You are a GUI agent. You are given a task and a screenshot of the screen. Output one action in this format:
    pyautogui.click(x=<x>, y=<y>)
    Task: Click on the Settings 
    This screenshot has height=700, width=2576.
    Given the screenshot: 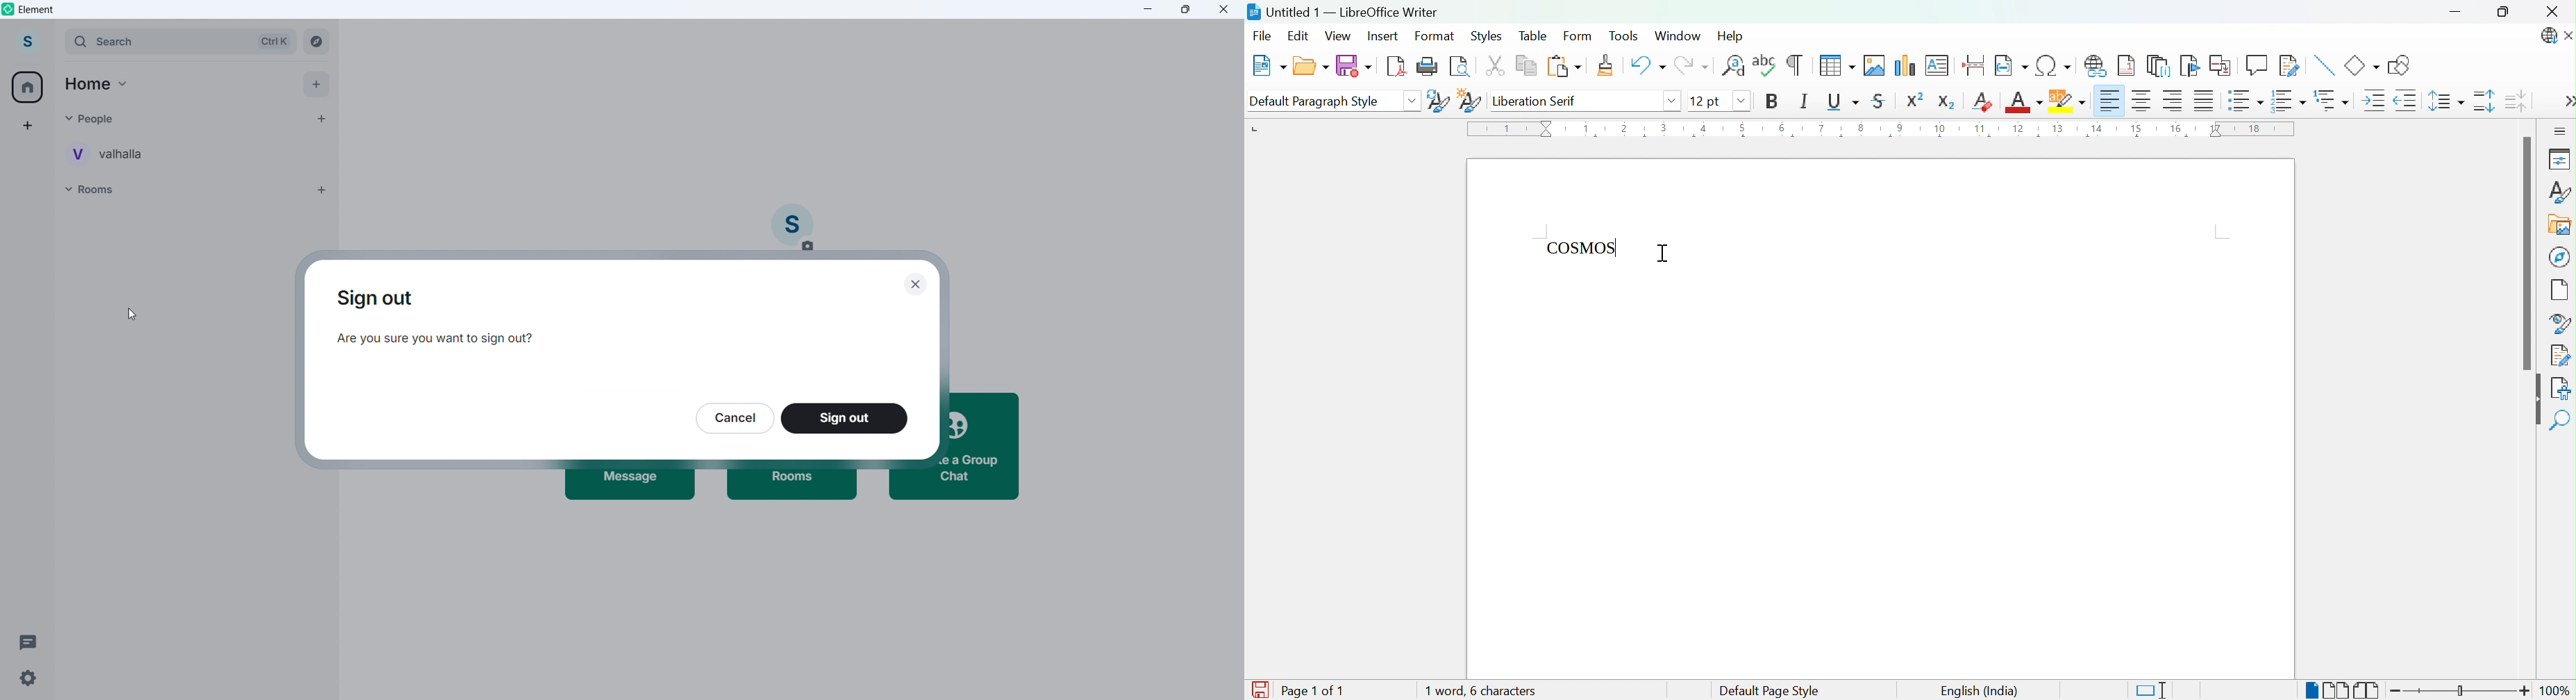 What is the action you would take?
    pyautogui.click(x=34, y=679)
    